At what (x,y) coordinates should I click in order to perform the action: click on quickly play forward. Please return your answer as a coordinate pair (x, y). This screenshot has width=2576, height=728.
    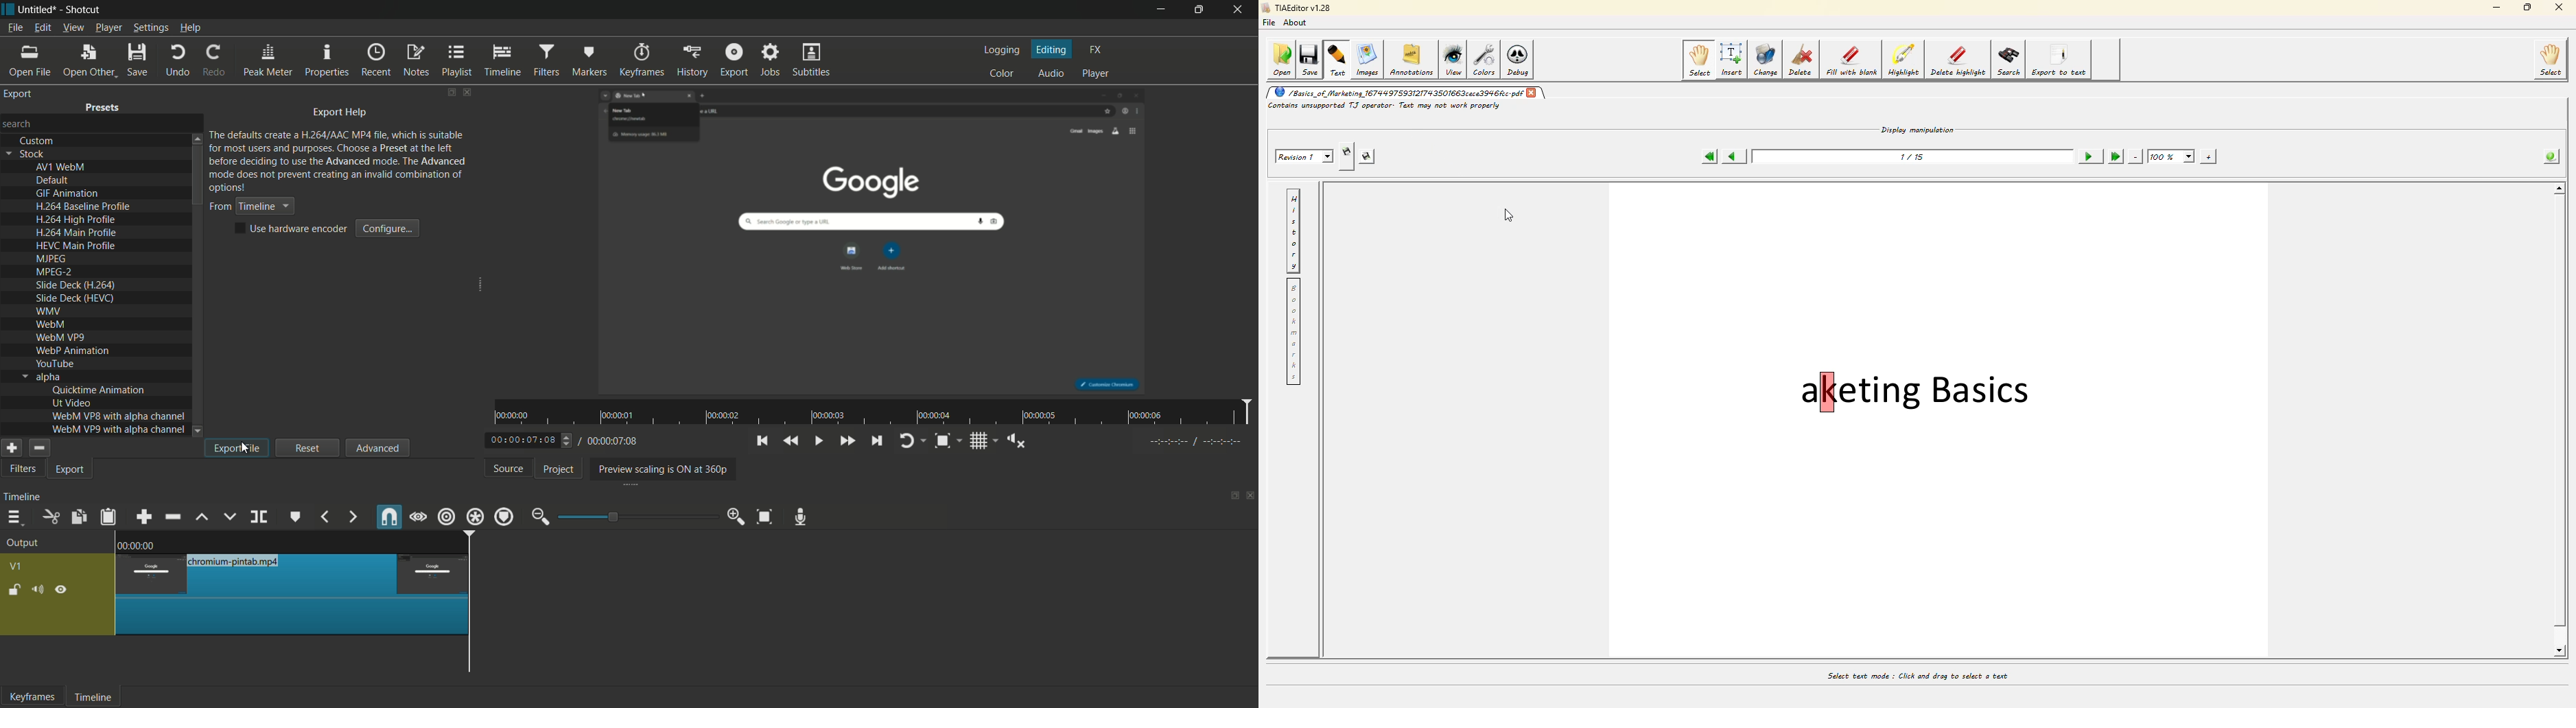
    Looking at the image, I should click on (847, 441).